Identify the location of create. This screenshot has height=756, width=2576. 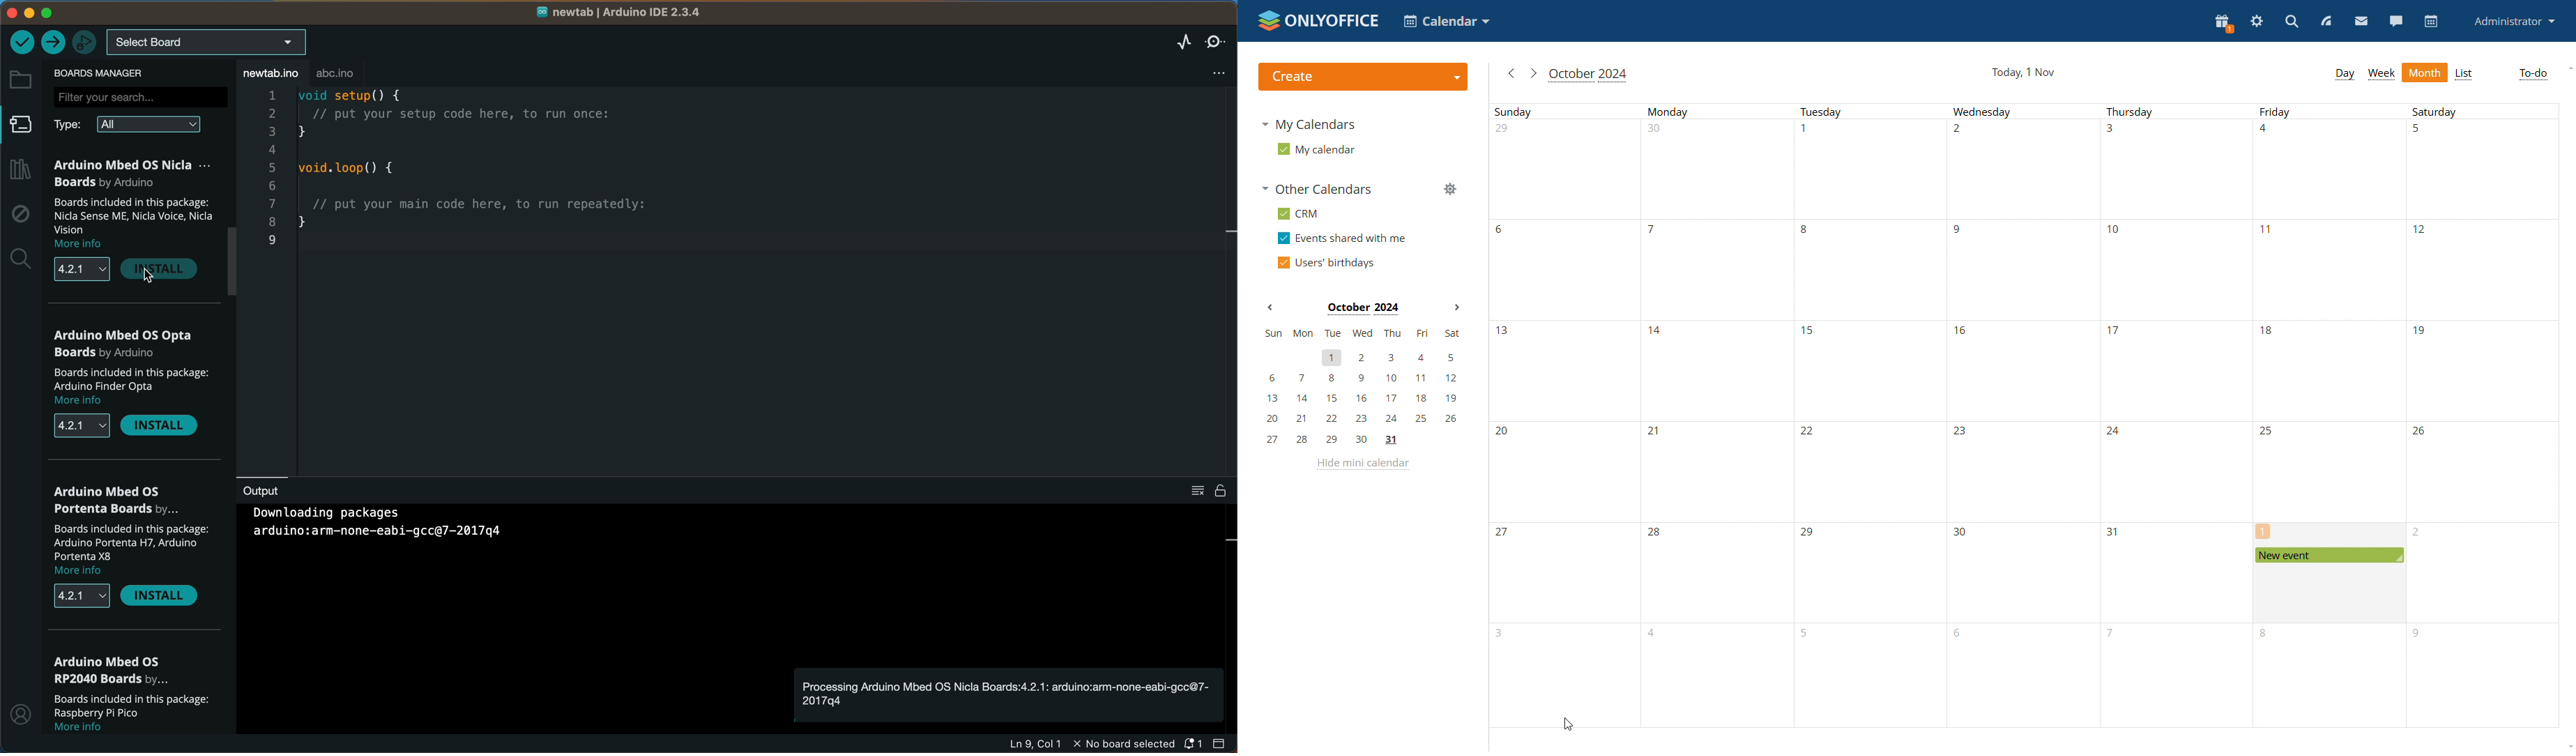
(1363, 77).